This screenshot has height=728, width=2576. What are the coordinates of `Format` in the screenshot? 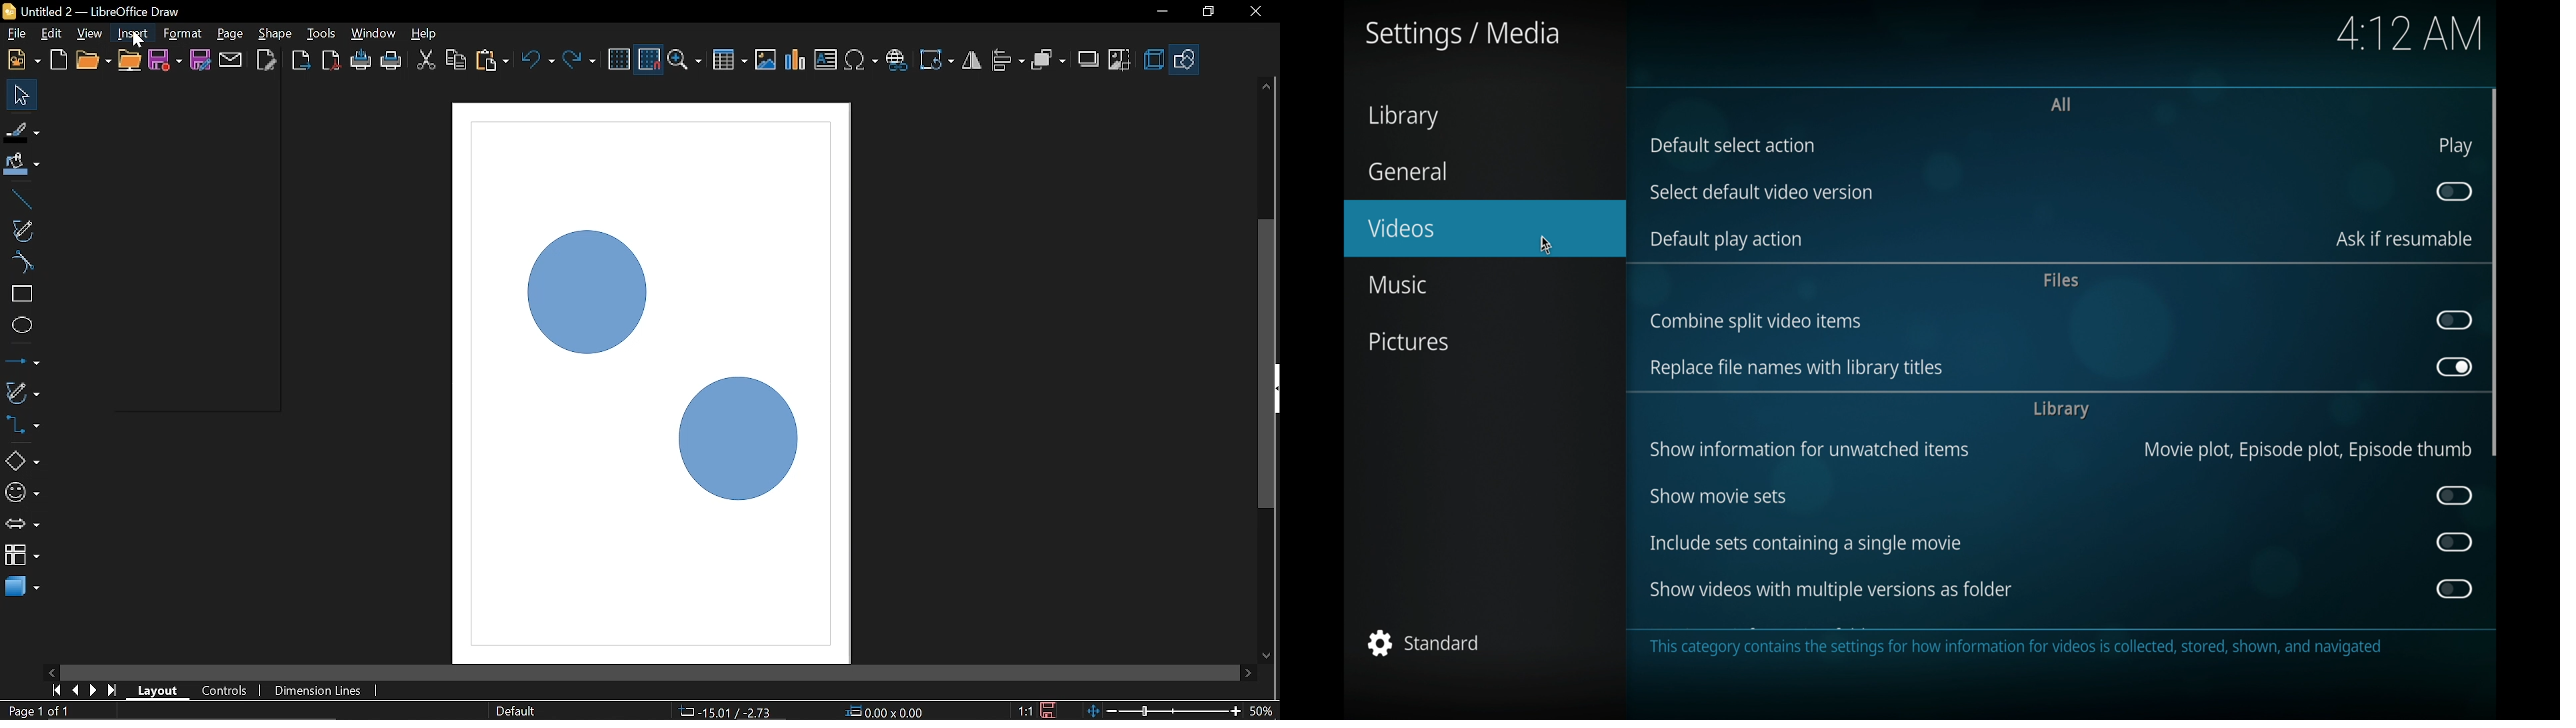 It's located at (182, 34).